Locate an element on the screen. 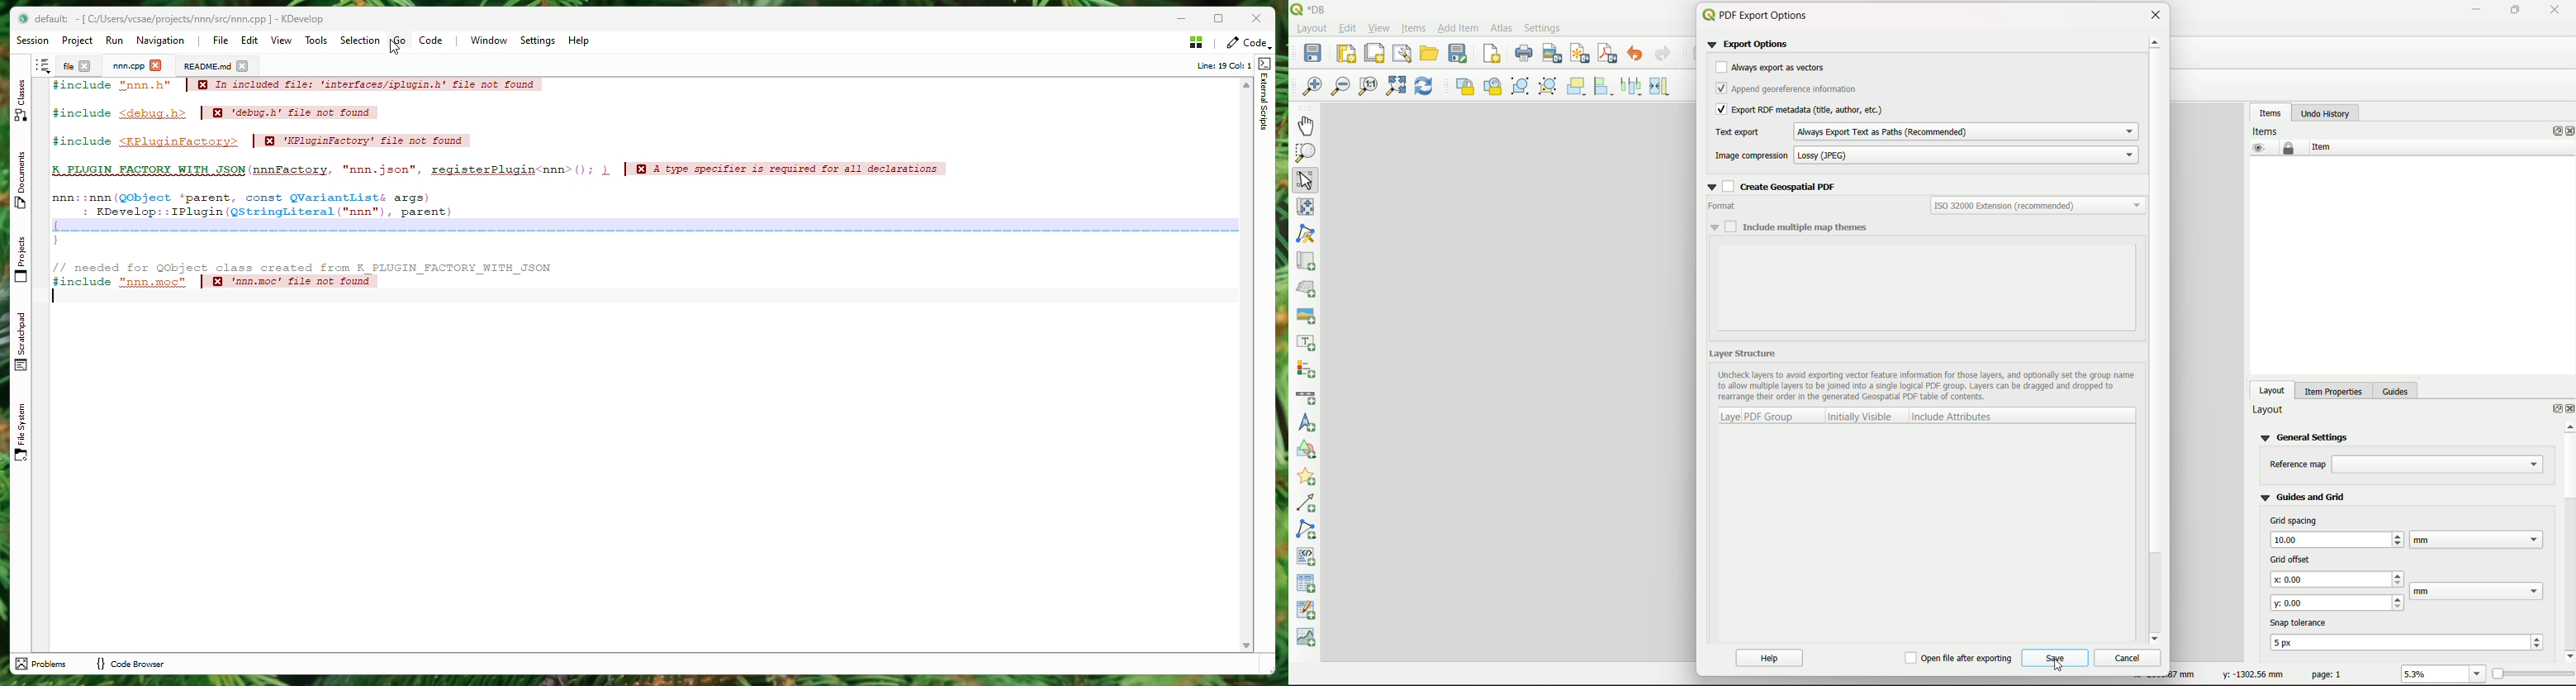 This screenshot has height=700, width=2576. undo history is located at coordinates (2325, 113).